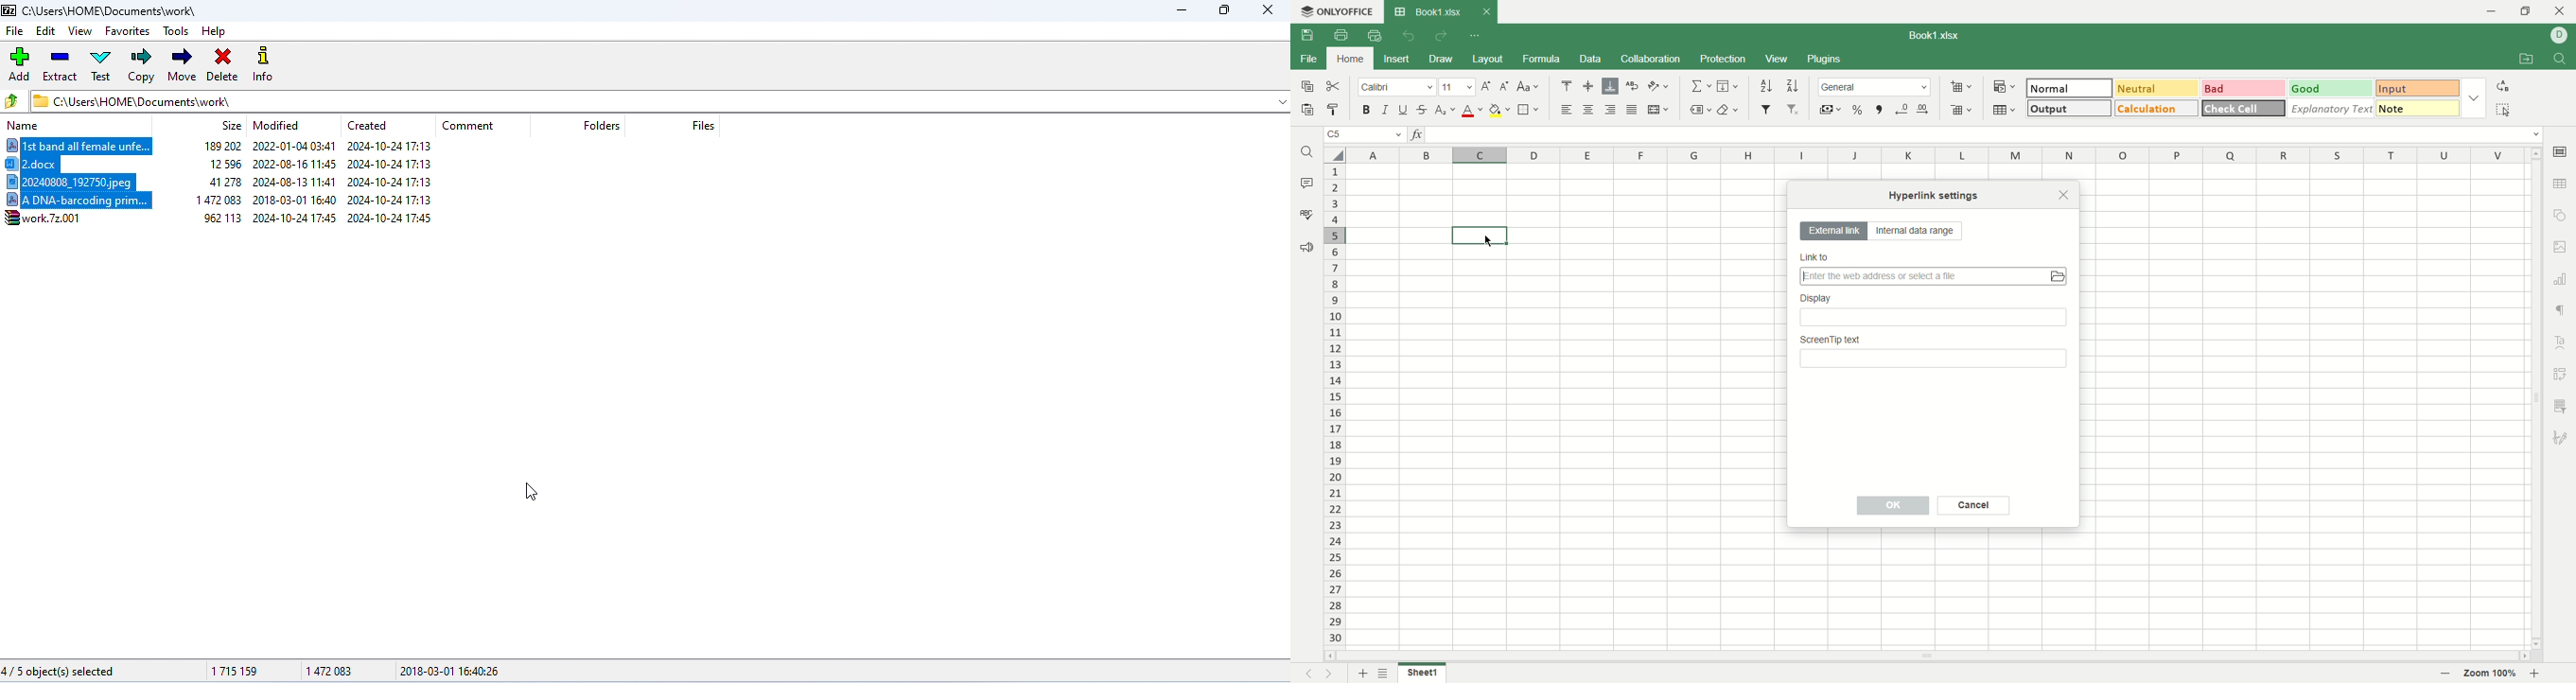 This screenshot has width=2576, height=700. Describe the element at coordinates (2476, 96) in the screenshot. I see `options` at that location.